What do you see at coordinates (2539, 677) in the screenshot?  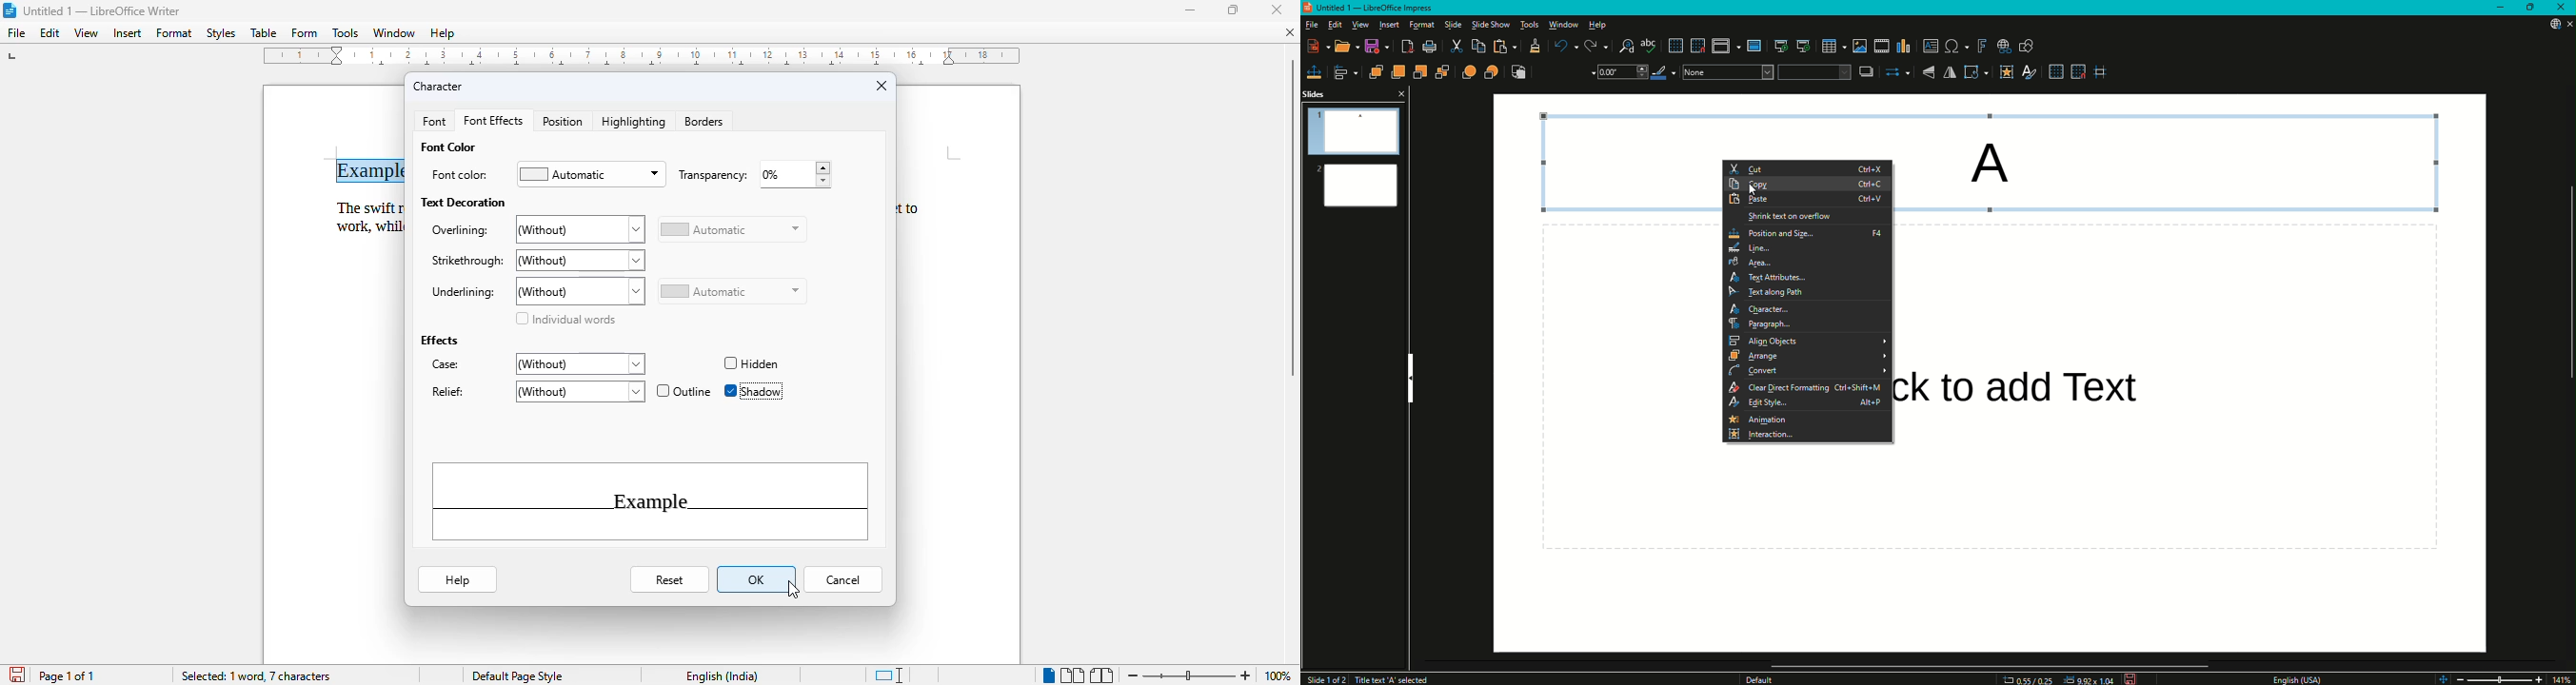 I see `Zoom In` at bounding box center [2539, 677].